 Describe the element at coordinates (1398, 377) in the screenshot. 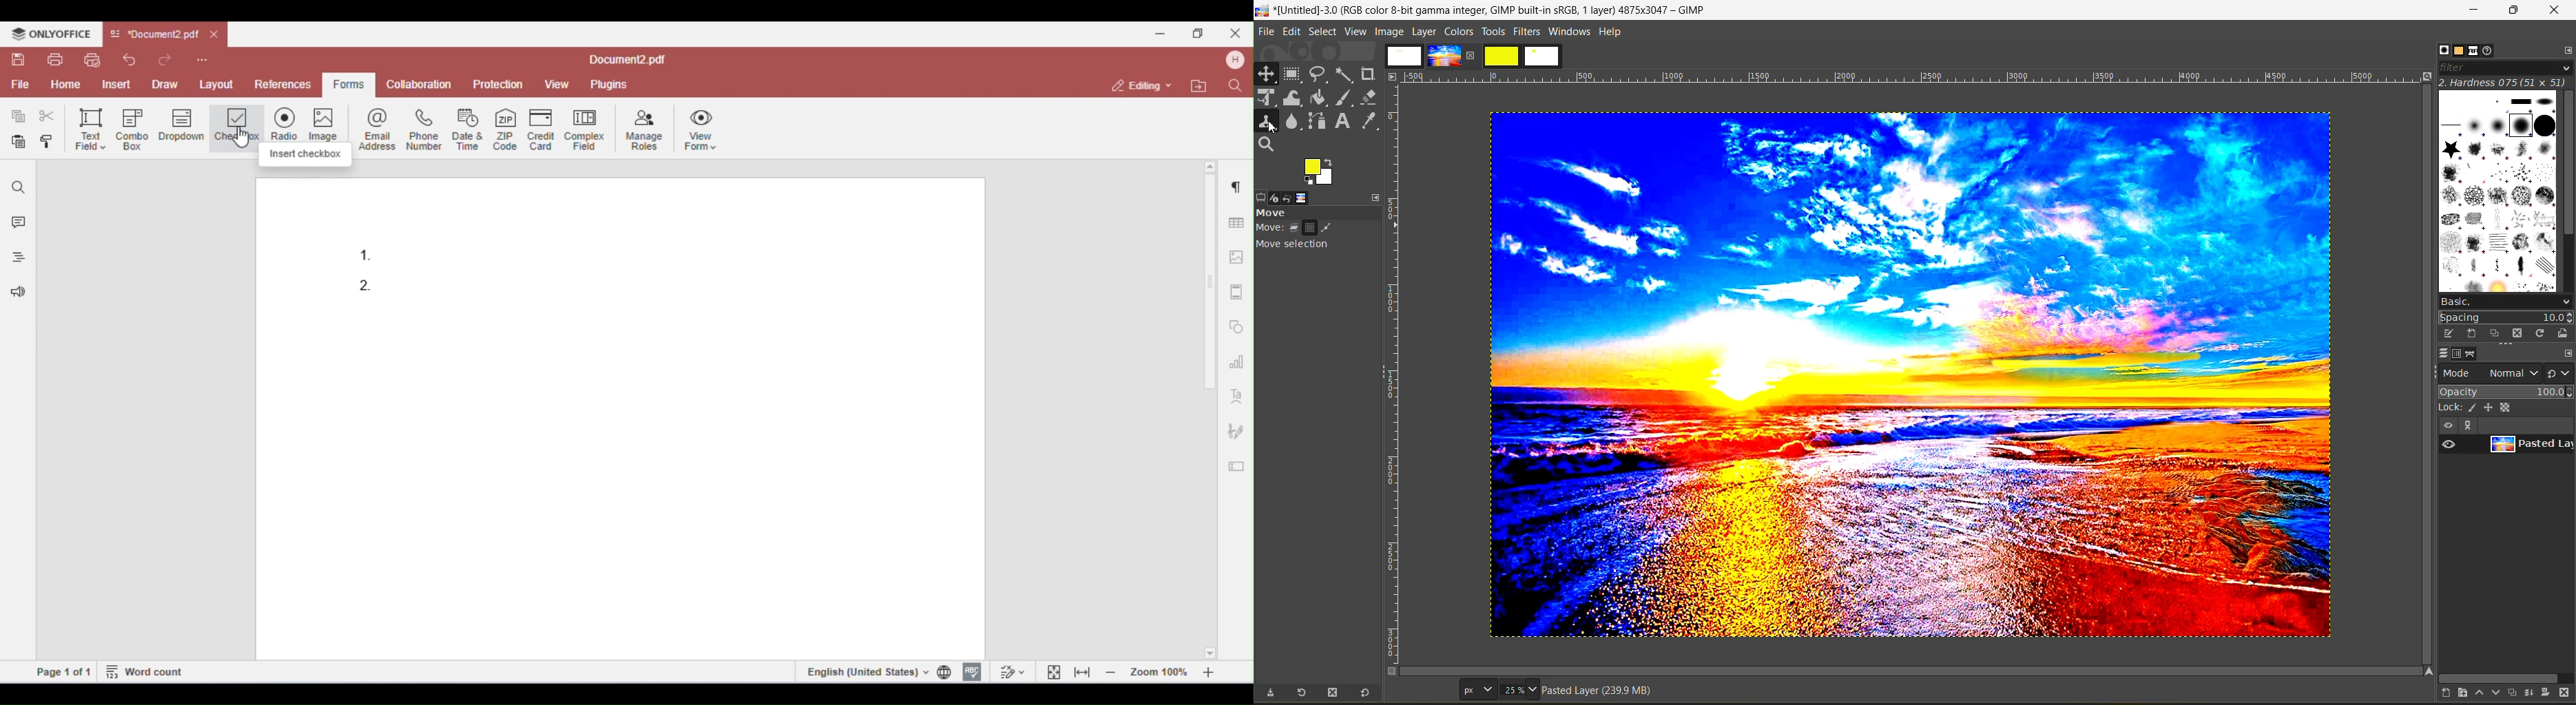

I see `ruler` at that location.